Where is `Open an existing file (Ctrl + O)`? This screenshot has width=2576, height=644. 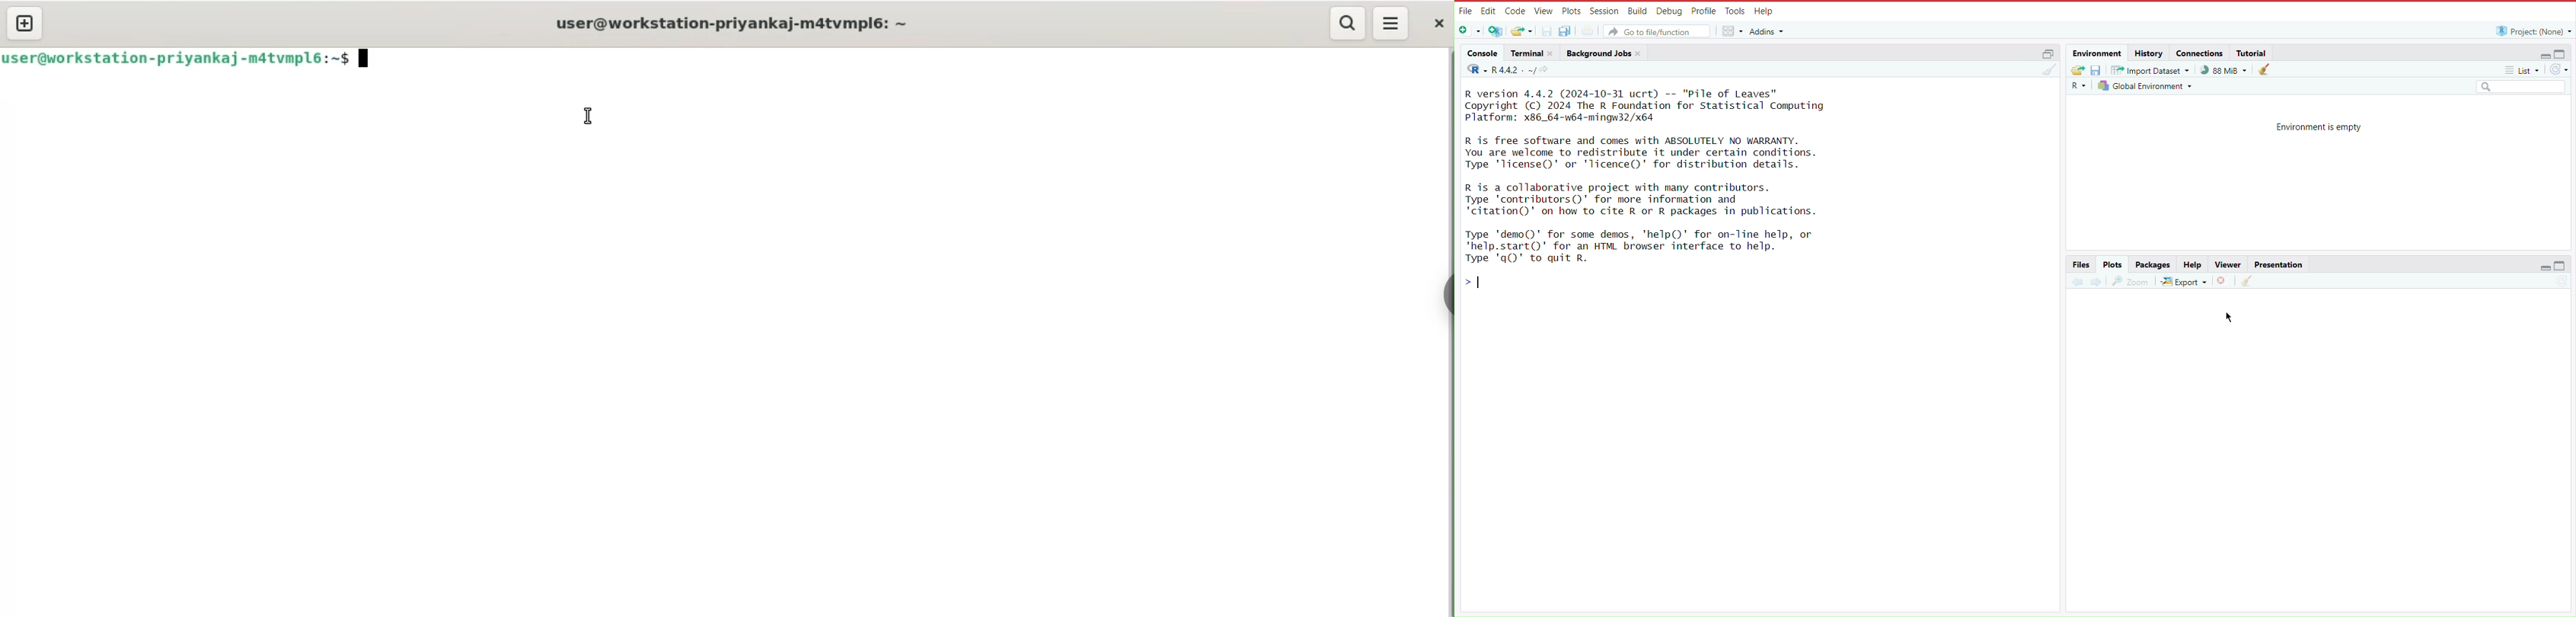 Open an existing file (Ctrl + O) is located at coordinates (1521, 30).